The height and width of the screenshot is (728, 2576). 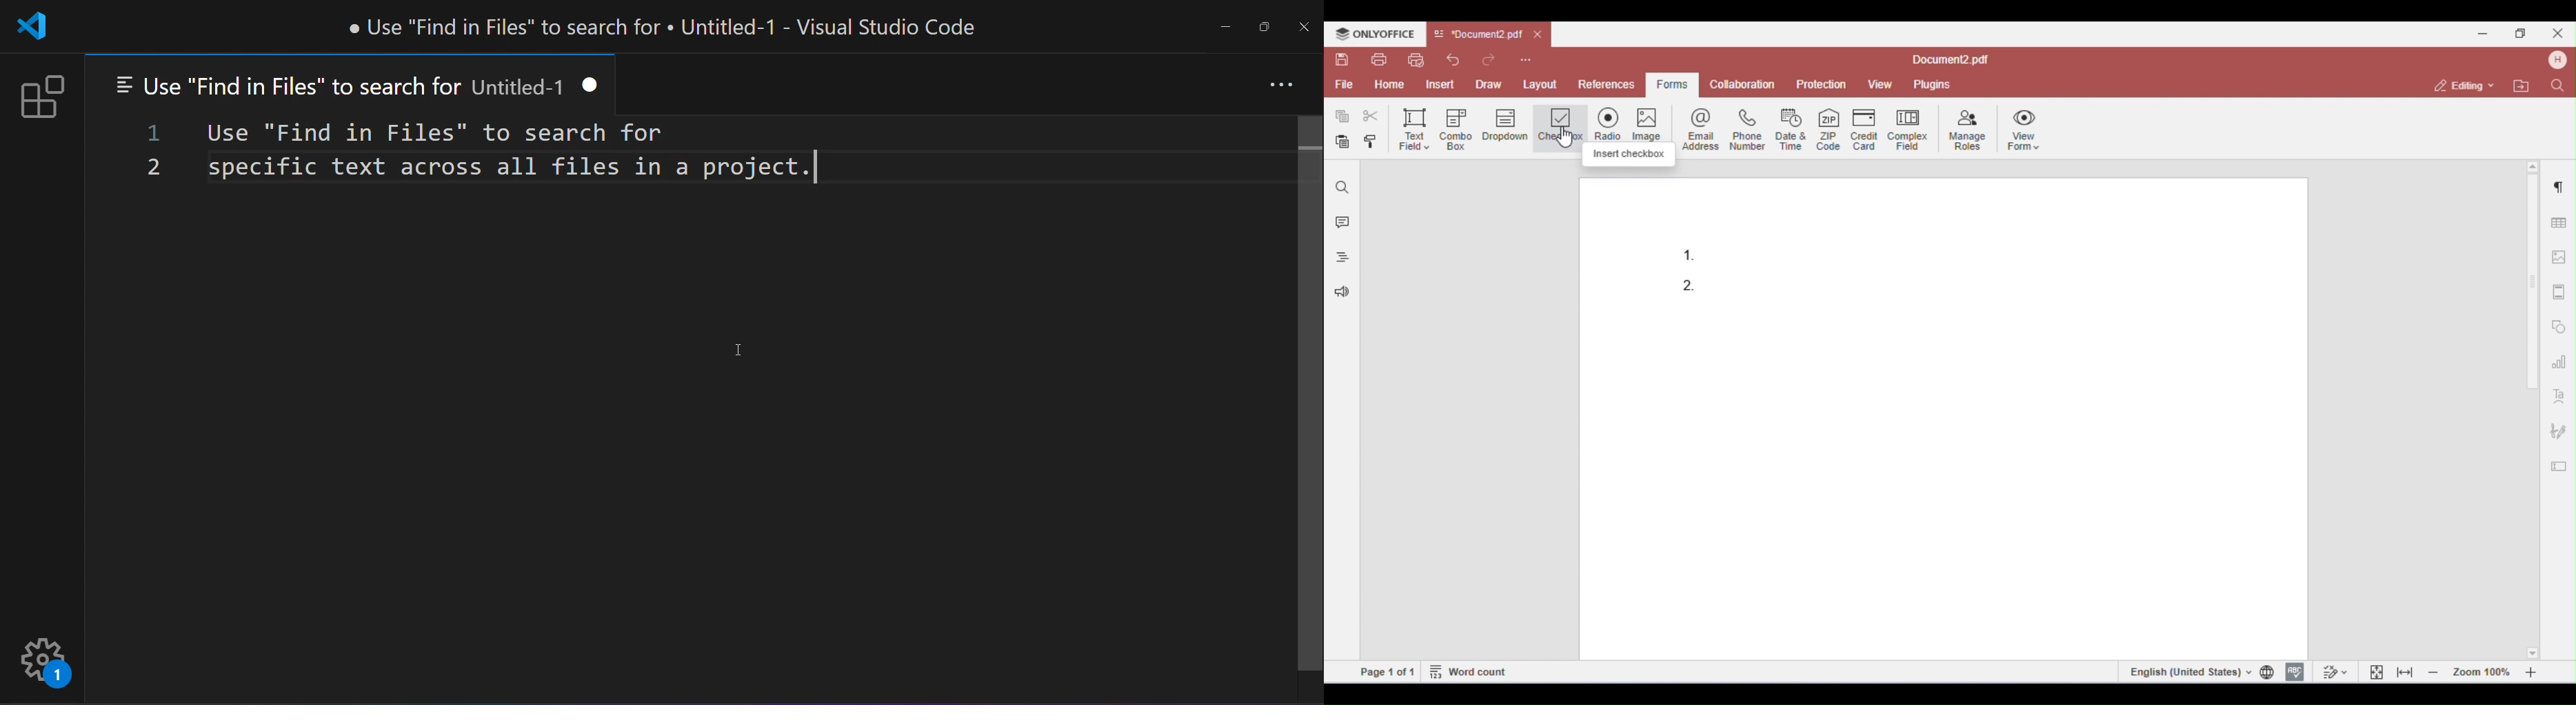 I want to click on minimize, so click(x=1223, y=26).